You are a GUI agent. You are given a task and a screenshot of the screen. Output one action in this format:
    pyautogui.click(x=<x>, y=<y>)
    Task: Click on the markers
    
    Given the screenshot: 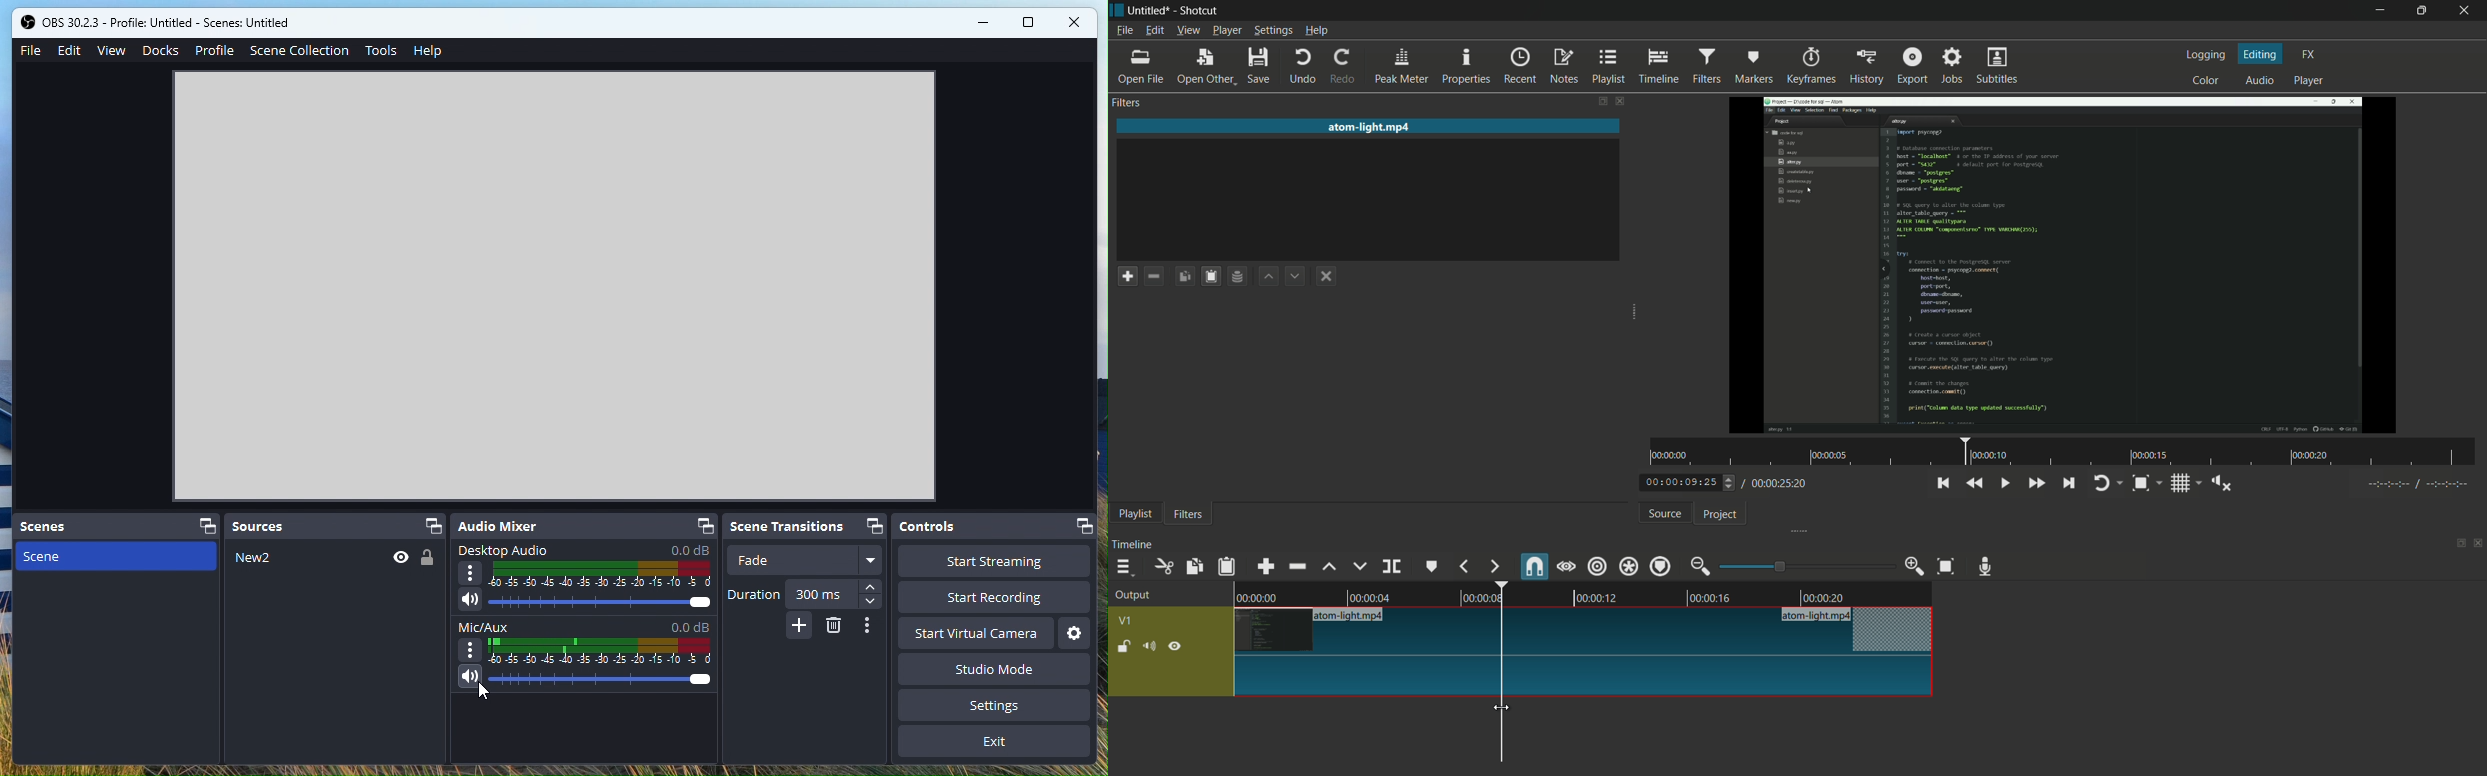 What is the action you would take?
    pyautogui.click(x=1754, y=67)
    